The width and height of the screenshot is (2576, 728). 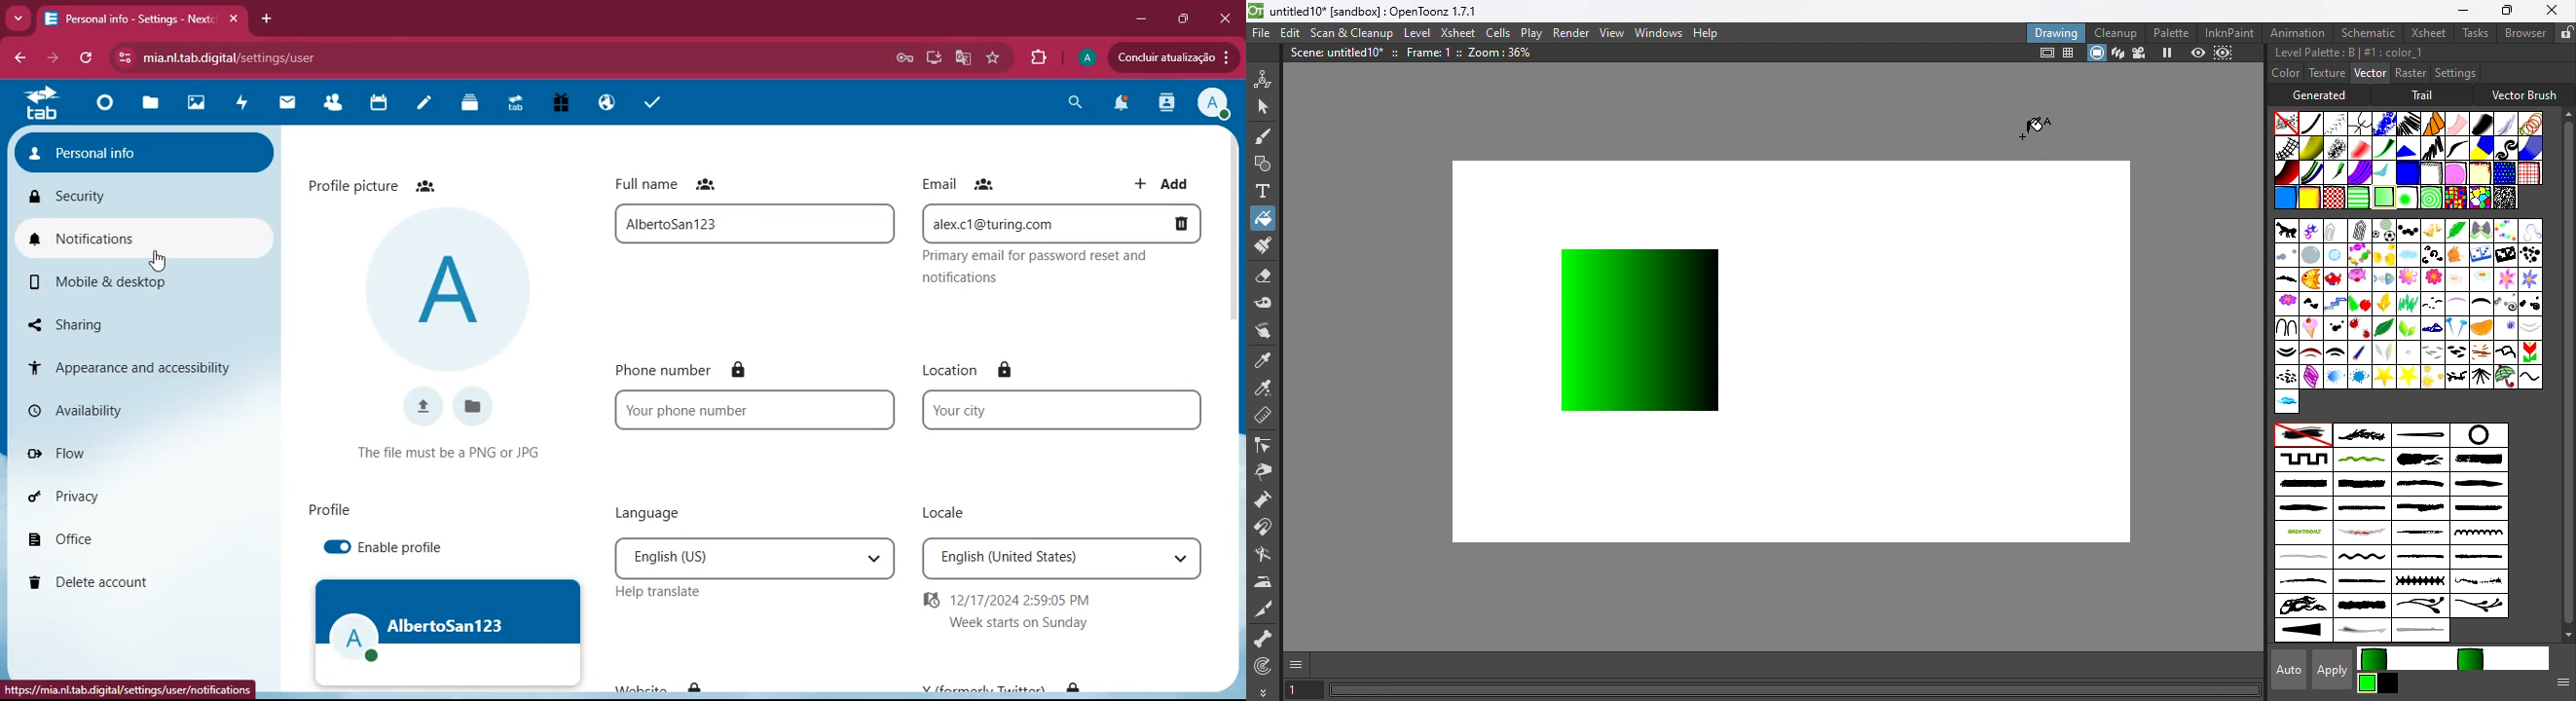 I want to click on profile, so click(x=1087, y=59).